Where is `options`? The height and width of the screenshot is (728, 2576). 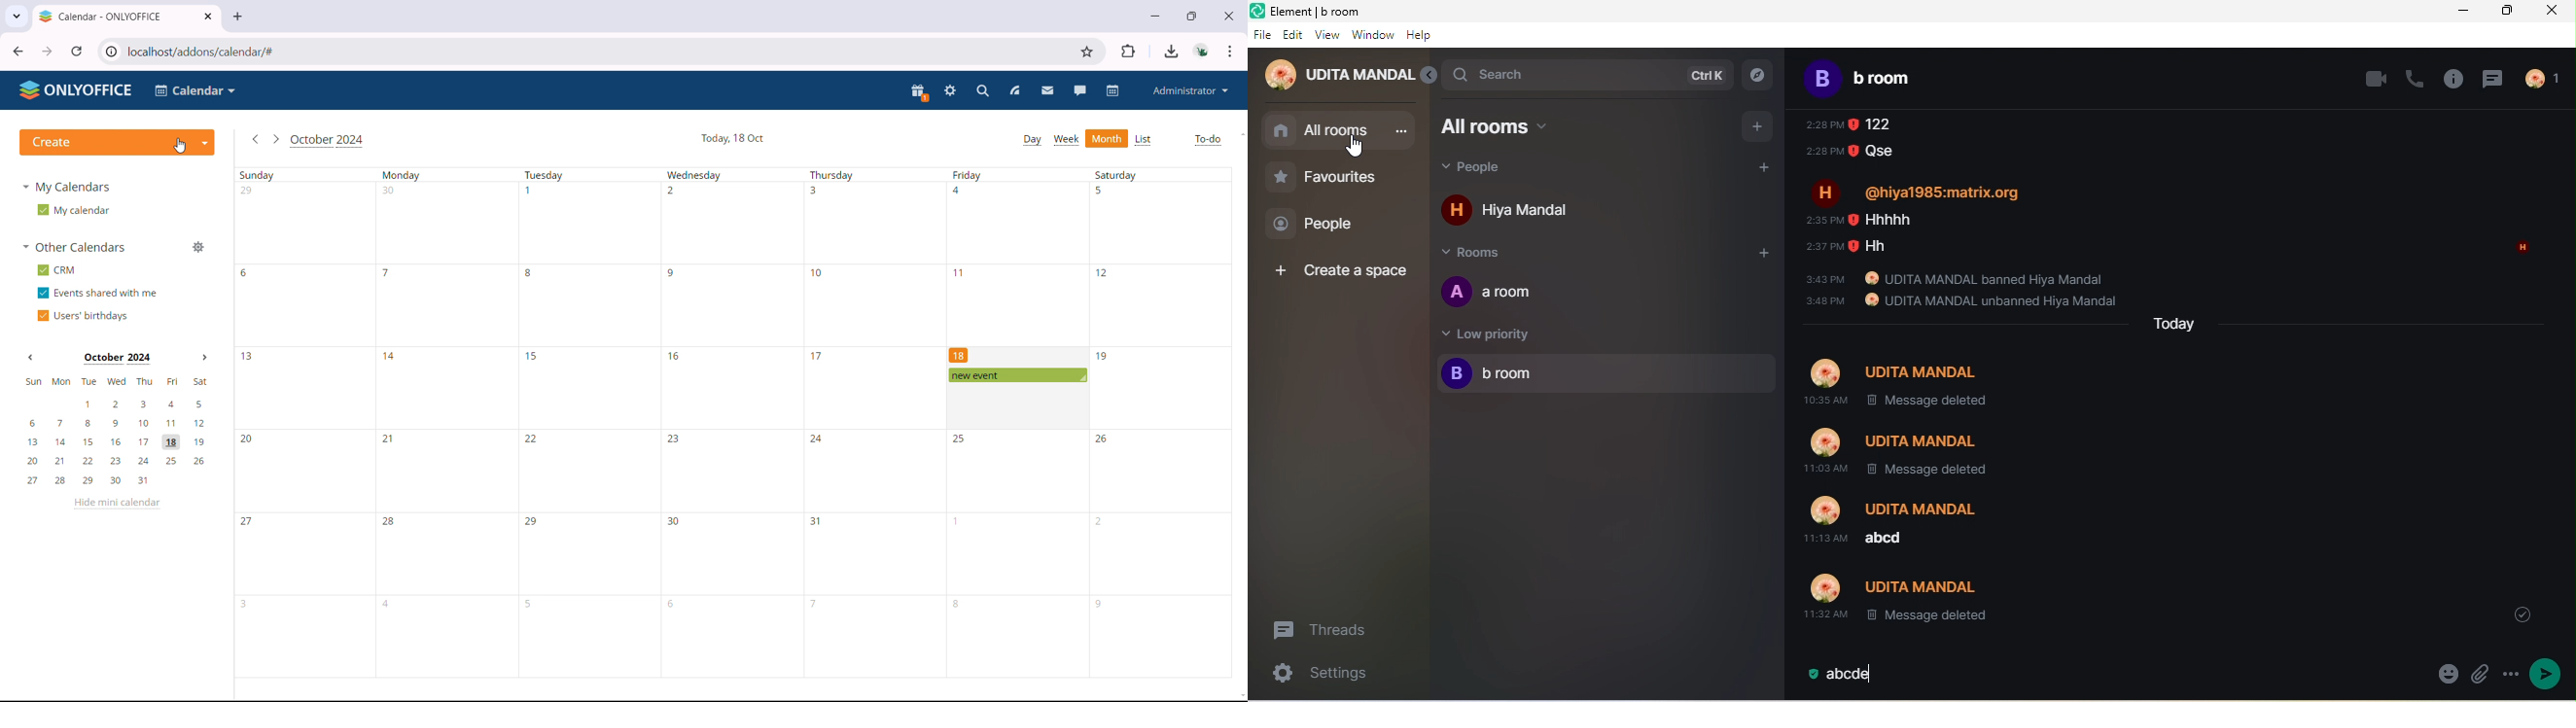
options is located at coordinates (2509, 675).